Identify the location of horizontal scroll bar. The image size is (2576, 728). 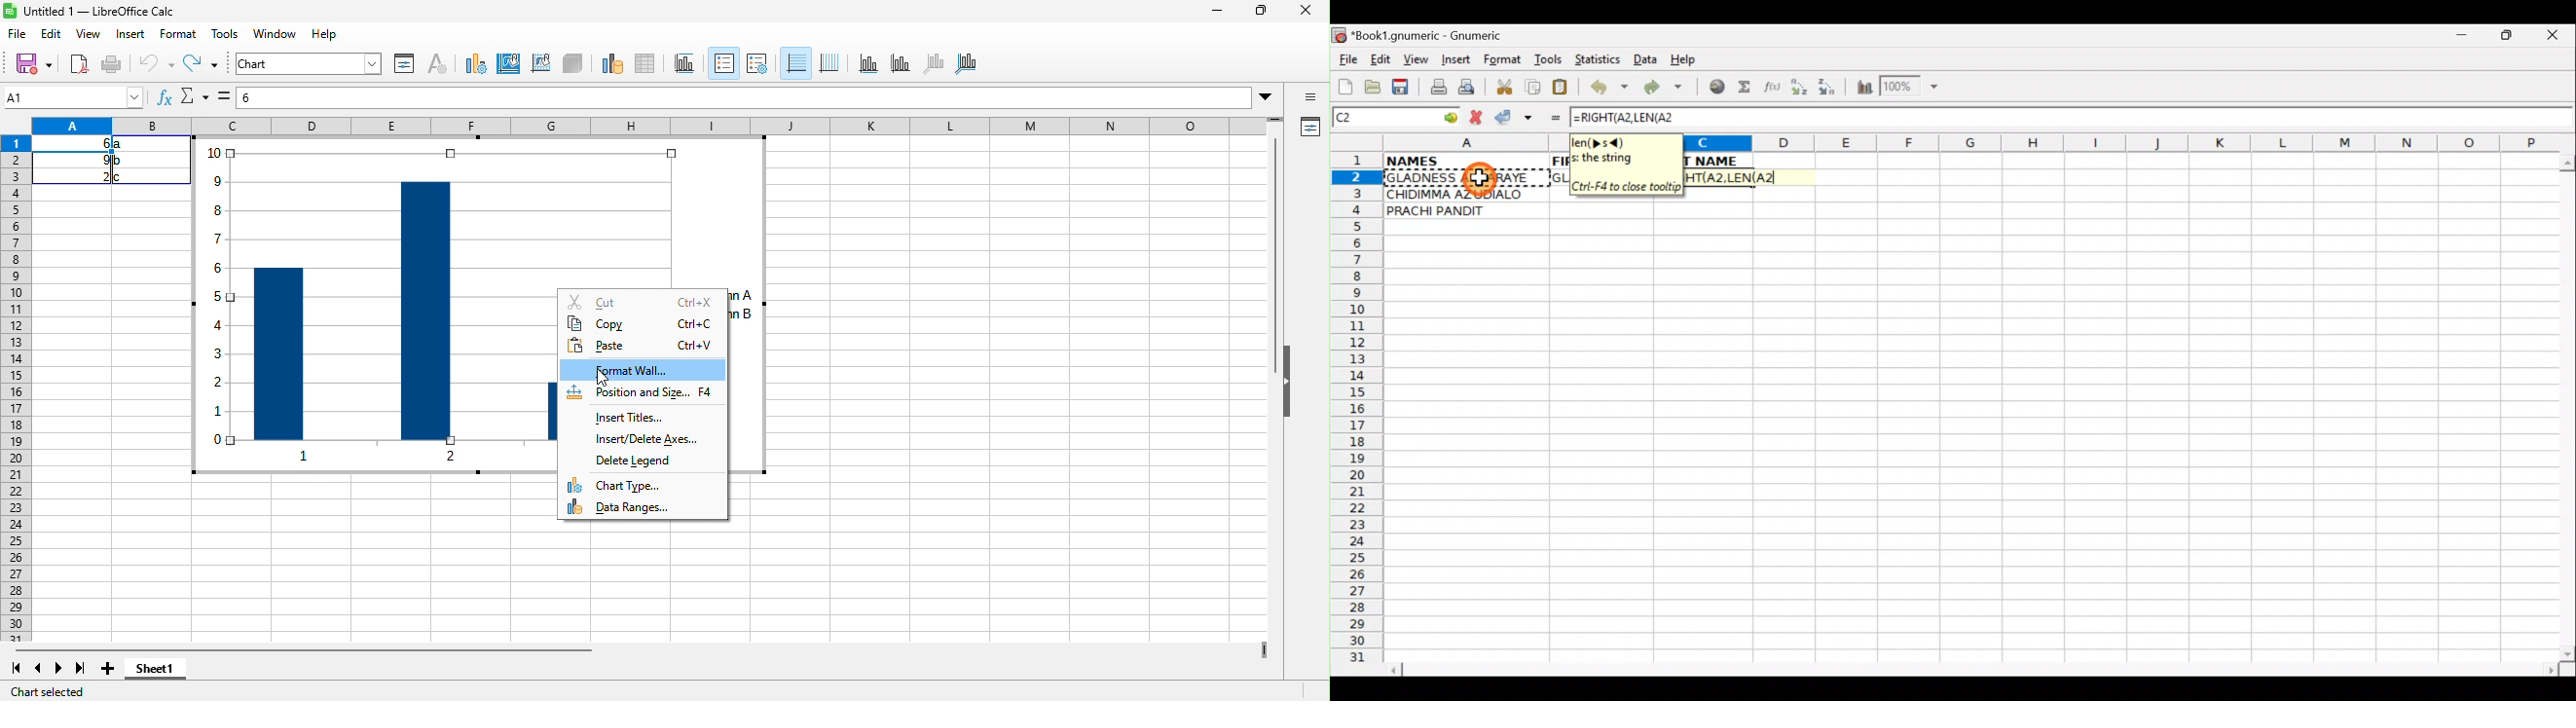
(342, 652).